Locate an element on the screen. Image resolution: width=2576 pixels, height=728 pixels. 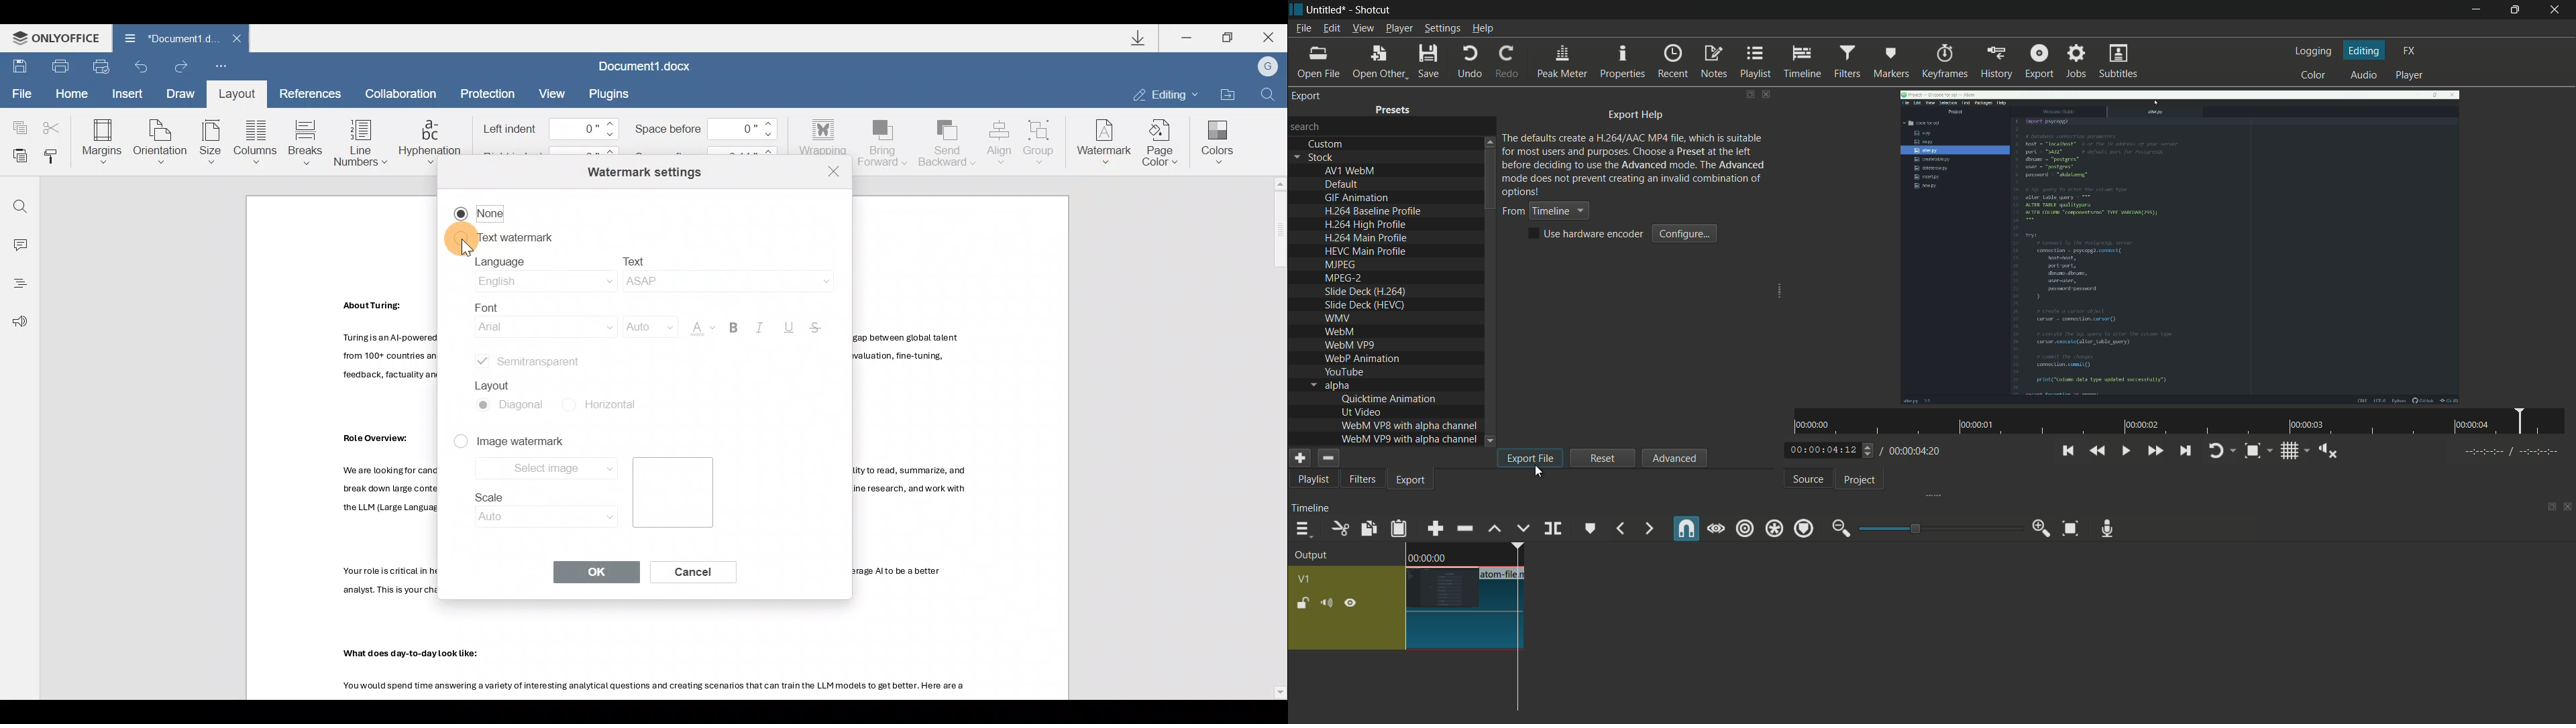
cut is located at coordinates (1339, 529).